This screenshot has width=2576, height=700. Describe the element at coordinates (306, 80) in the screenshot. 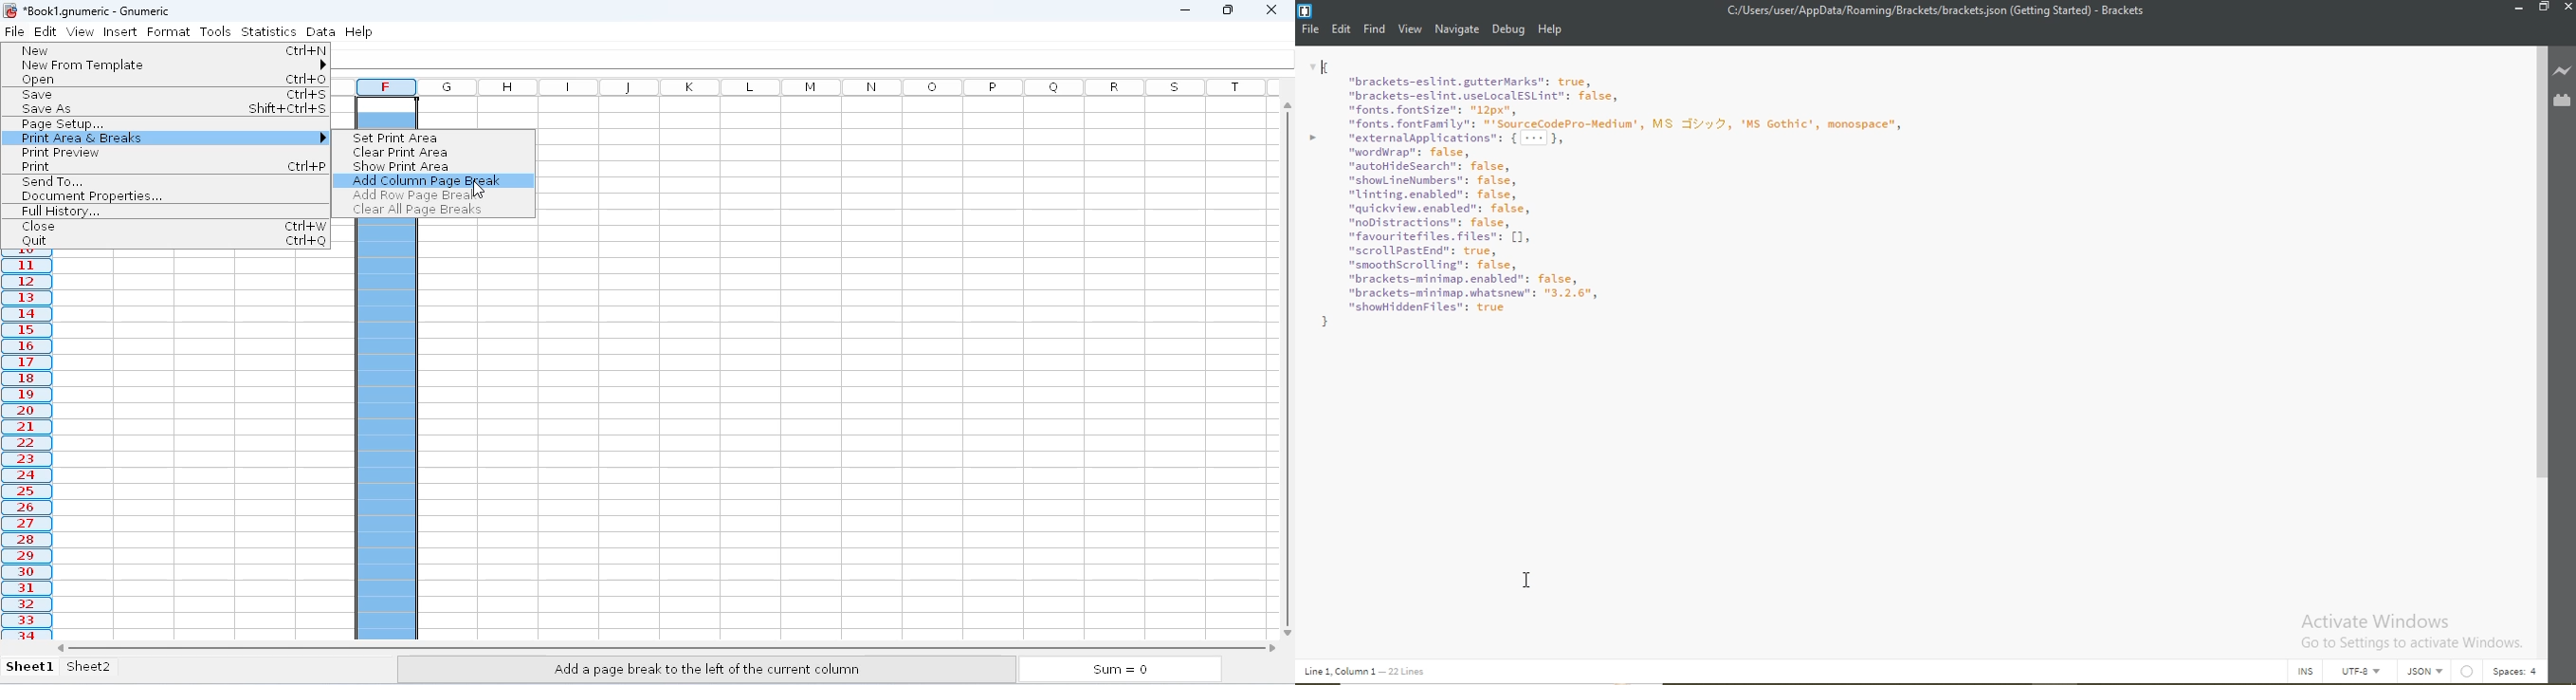

I see `shortcut for open` at that location.